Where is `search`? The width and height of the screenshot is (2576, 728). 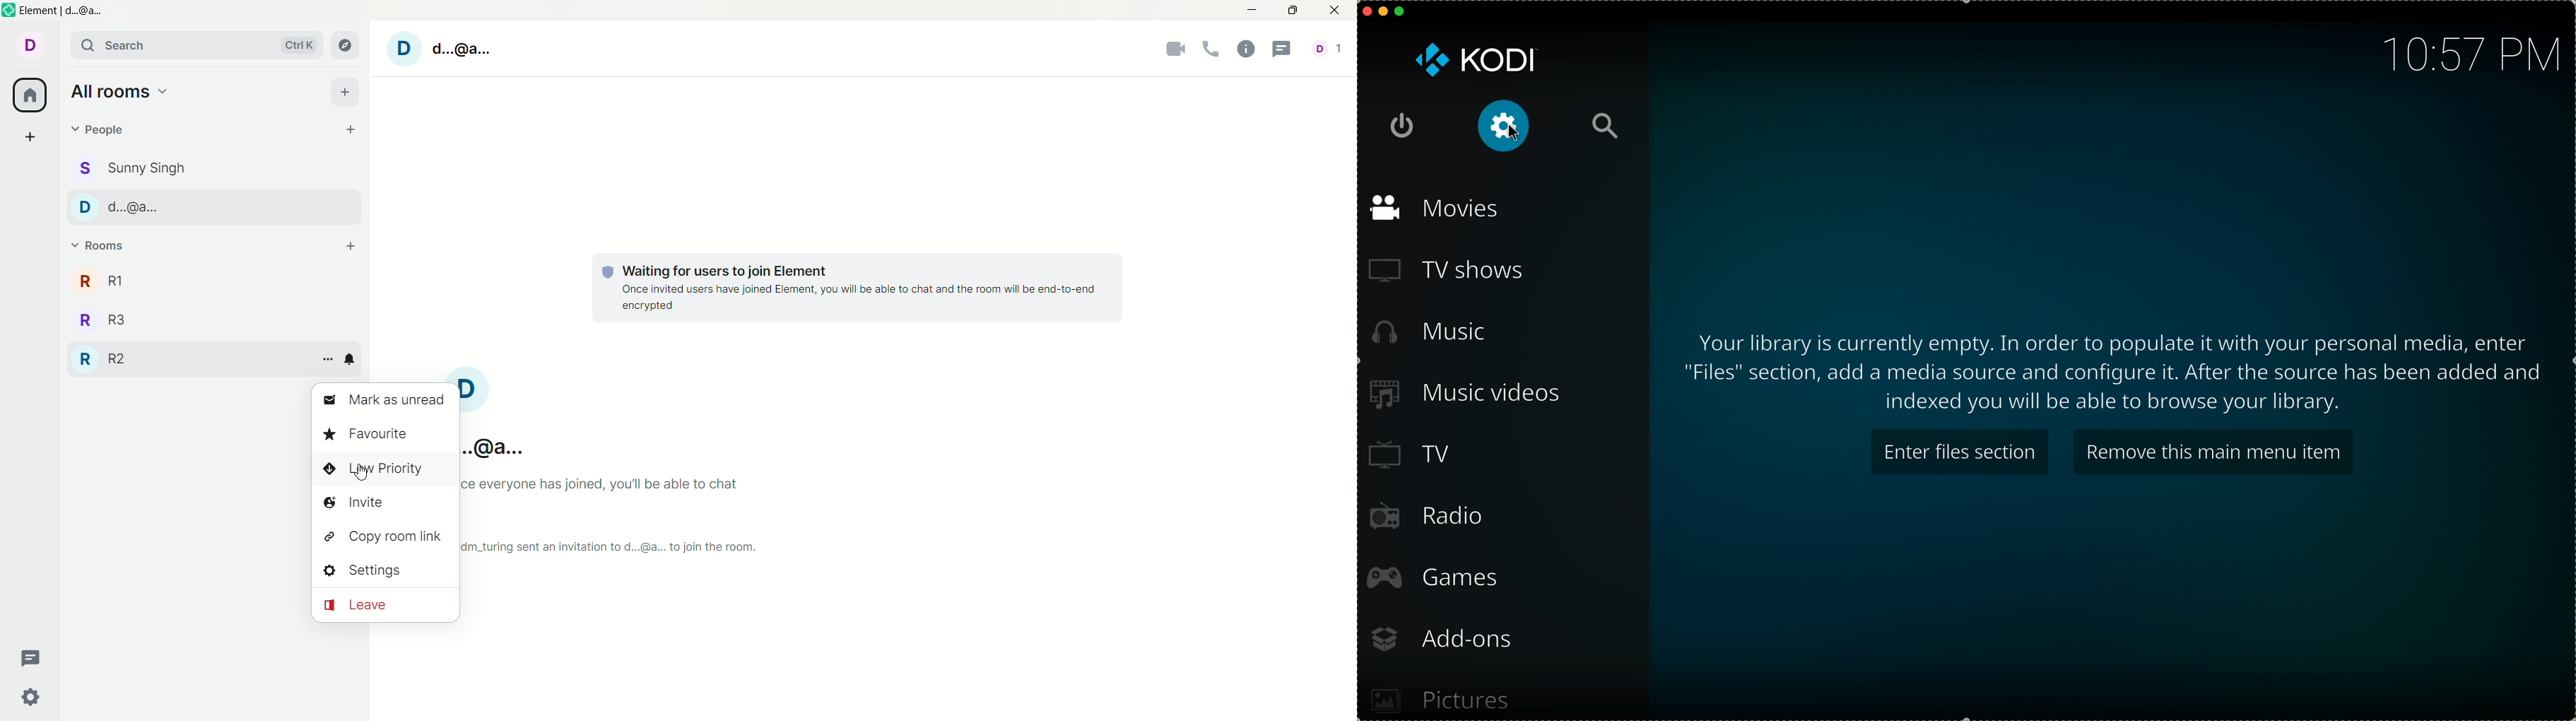
search is located at coordinates (190, 45).